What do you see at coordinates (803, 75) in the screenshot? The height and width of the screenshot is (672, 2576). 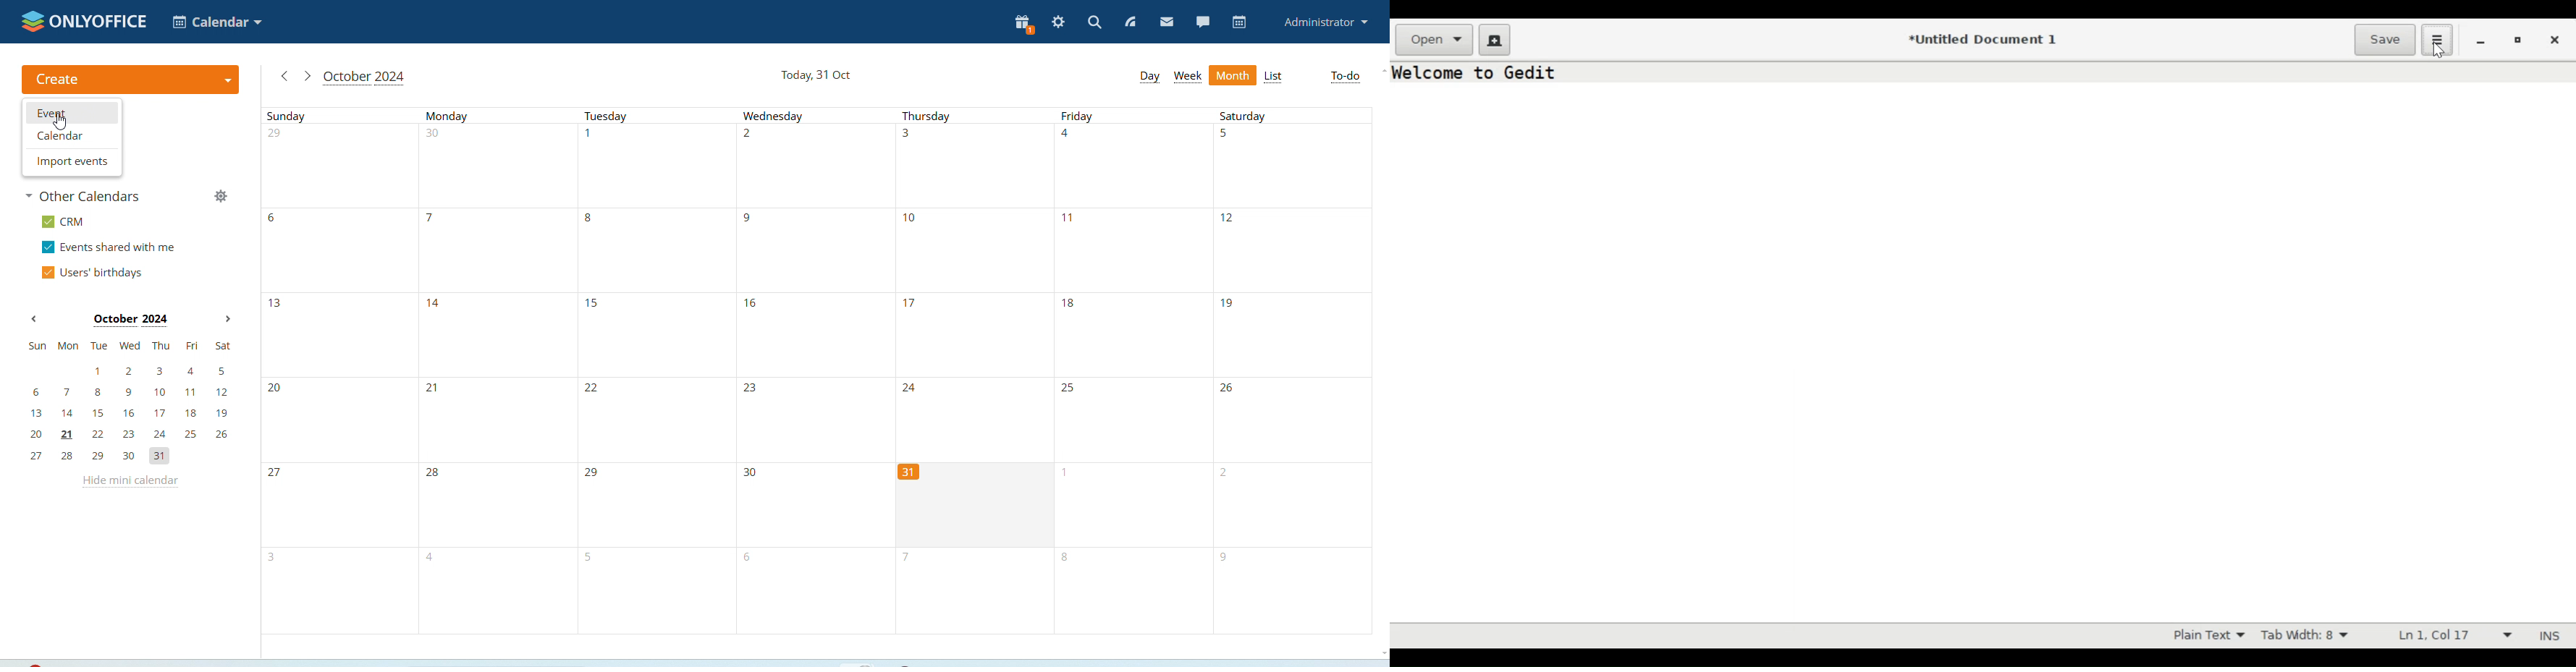 I see `Today, 31 Oct` at bounding box center [803, 75].